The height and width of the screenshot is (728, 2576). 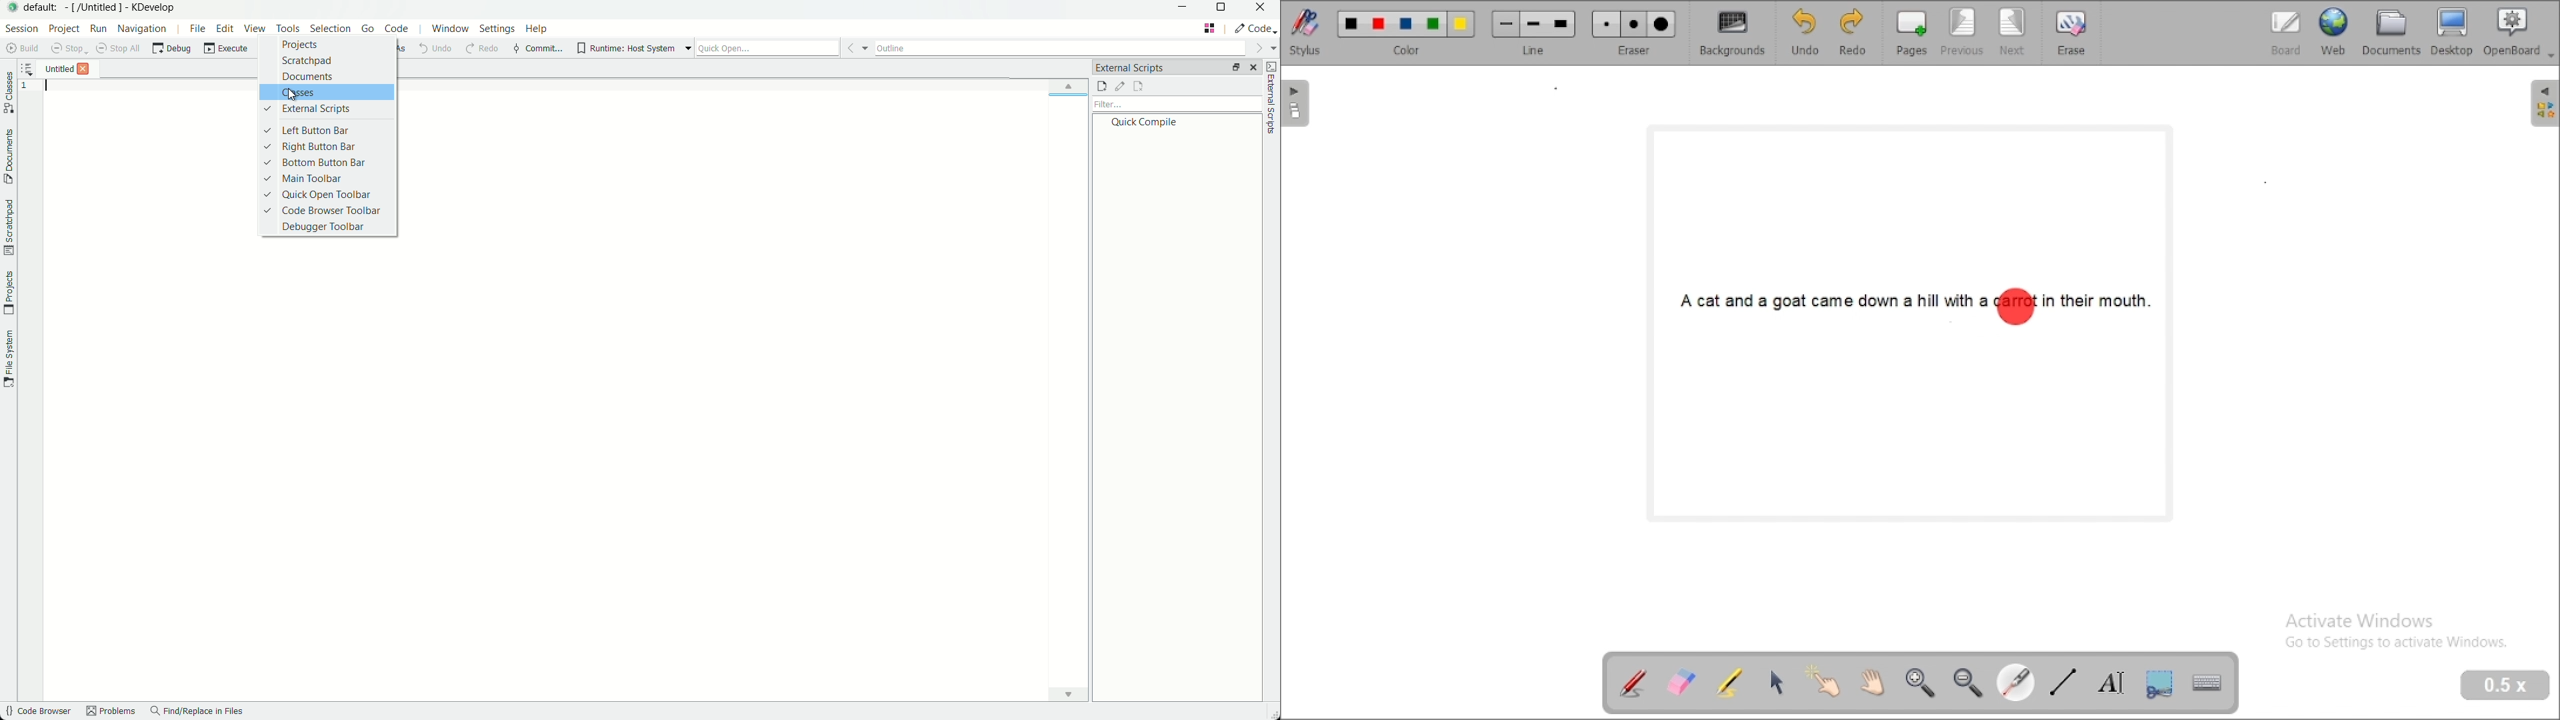 I want to click on classes, so click(x=8, y=92).